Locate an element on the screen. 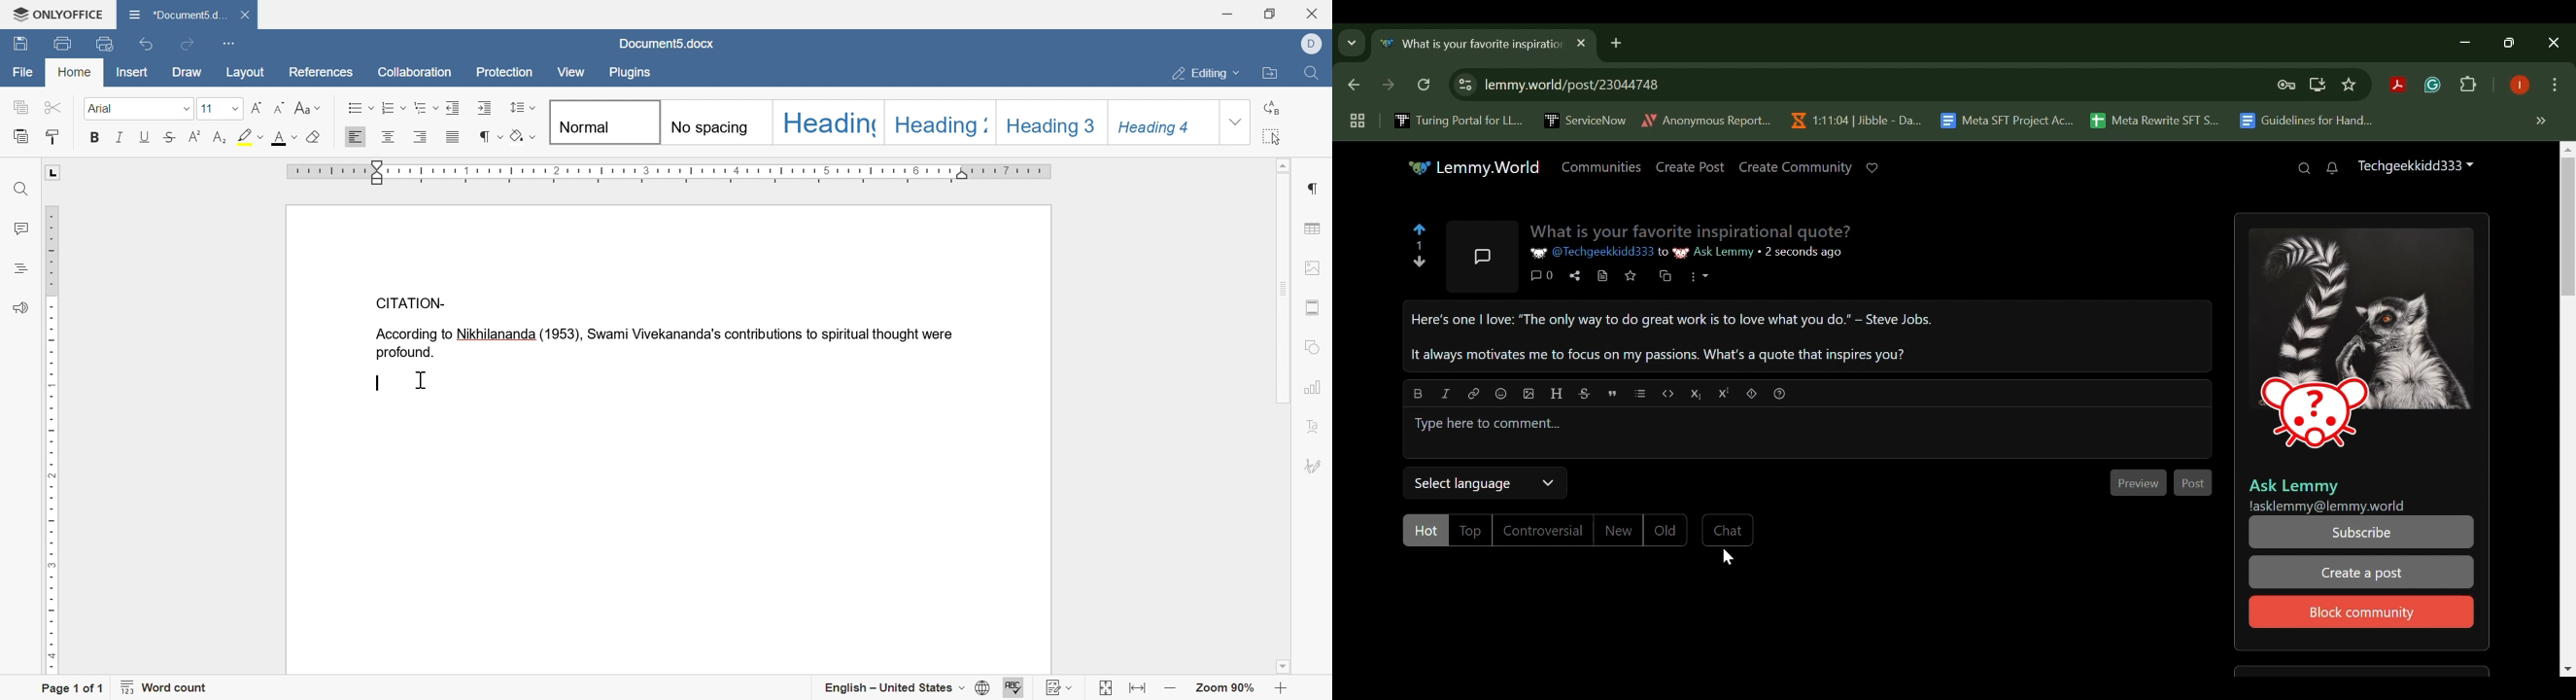 The image size is (2576, 700). redo is located at coordinates (190, 45).